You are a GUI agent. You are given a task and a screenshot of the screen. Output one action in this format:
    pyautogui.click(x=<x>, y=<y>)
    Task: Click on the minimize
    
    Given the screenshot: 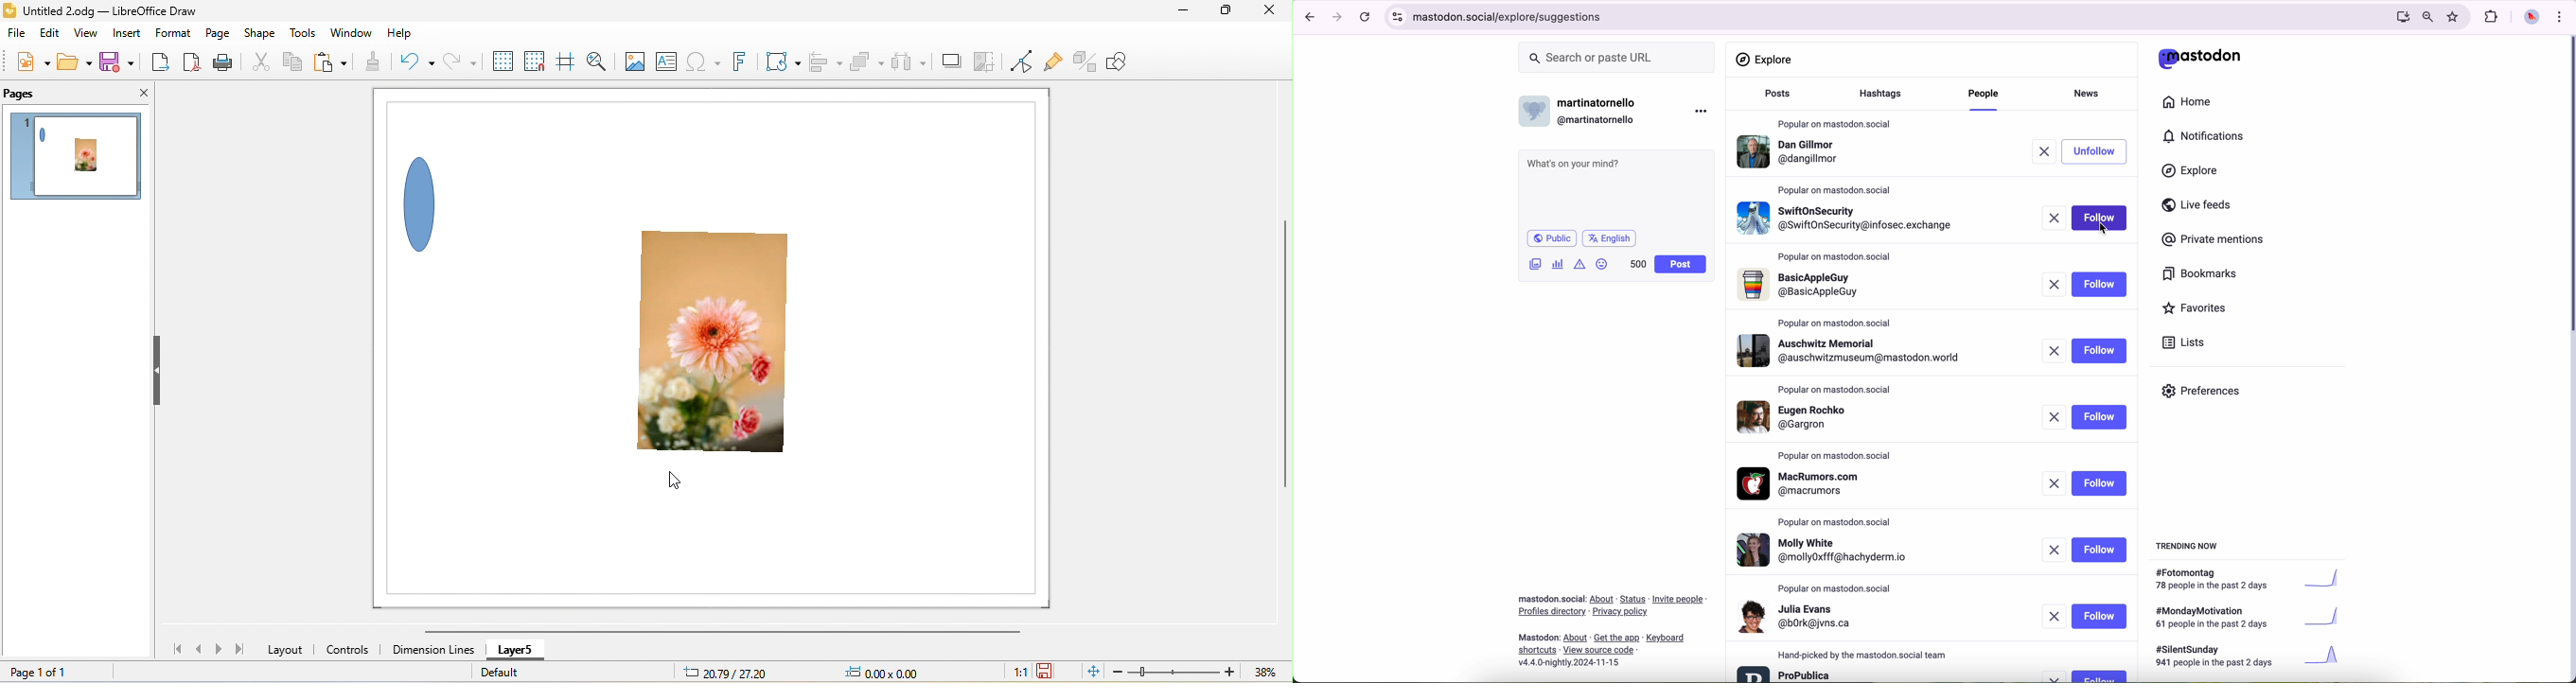 What is the action you would take?
    pyautogui.click(x=1185, y=12)
    